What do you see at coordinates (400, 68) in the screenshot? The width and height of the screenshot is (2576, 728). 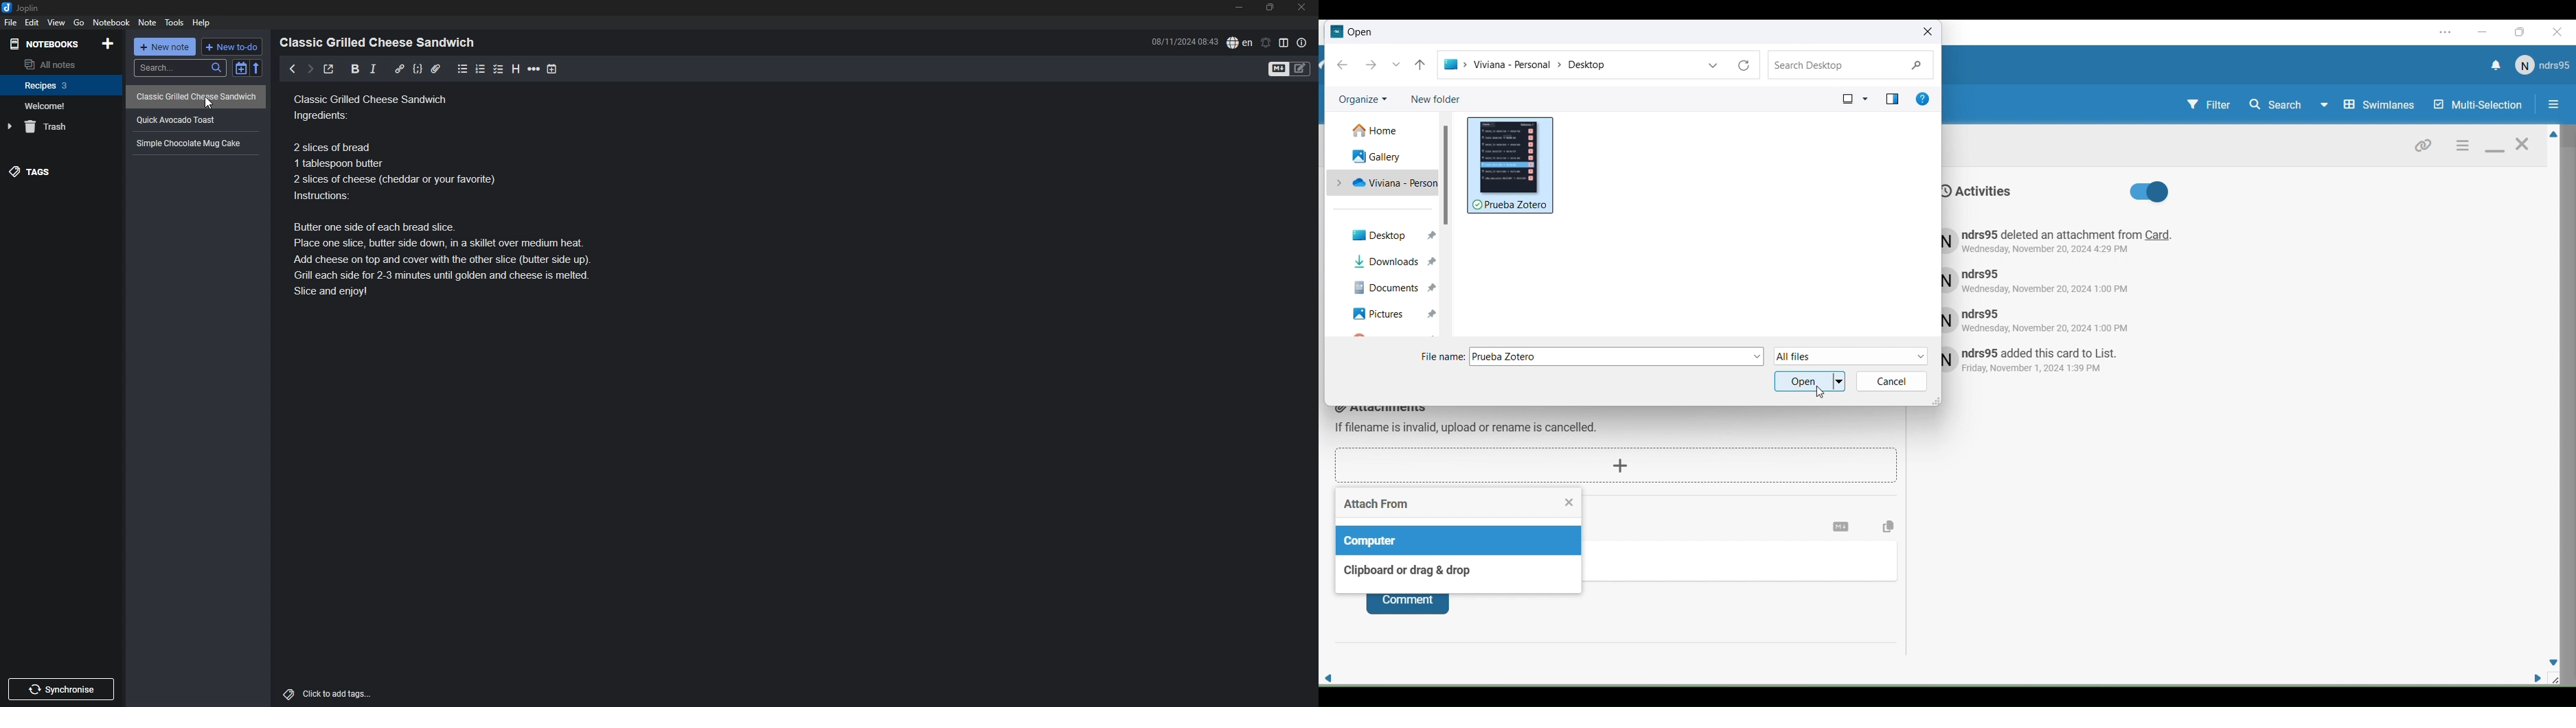 I see `hyperlink` at bounding box center [400, 68].